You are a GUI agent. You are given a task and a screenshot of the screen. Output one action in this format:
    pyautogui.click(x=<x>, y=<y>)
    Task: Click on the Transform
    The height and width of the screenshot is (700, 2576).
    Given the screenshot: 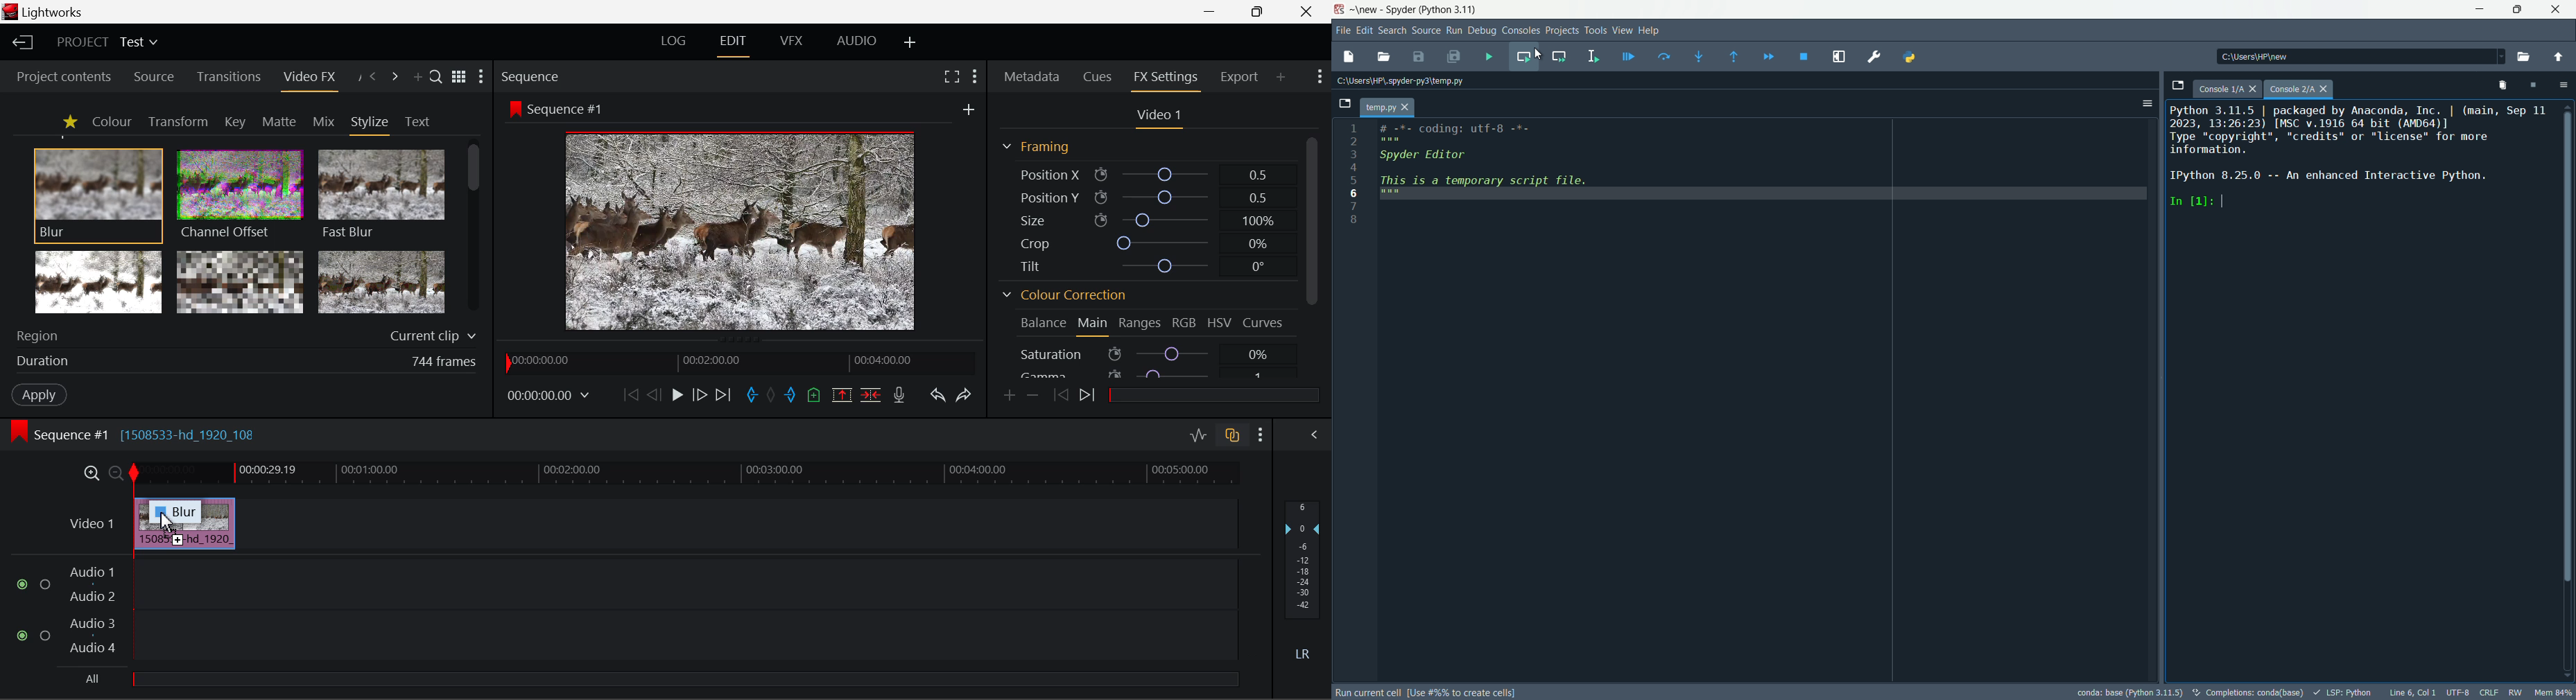 What is the action you would take?
    pyautogui.click(x=178, y=121)
    